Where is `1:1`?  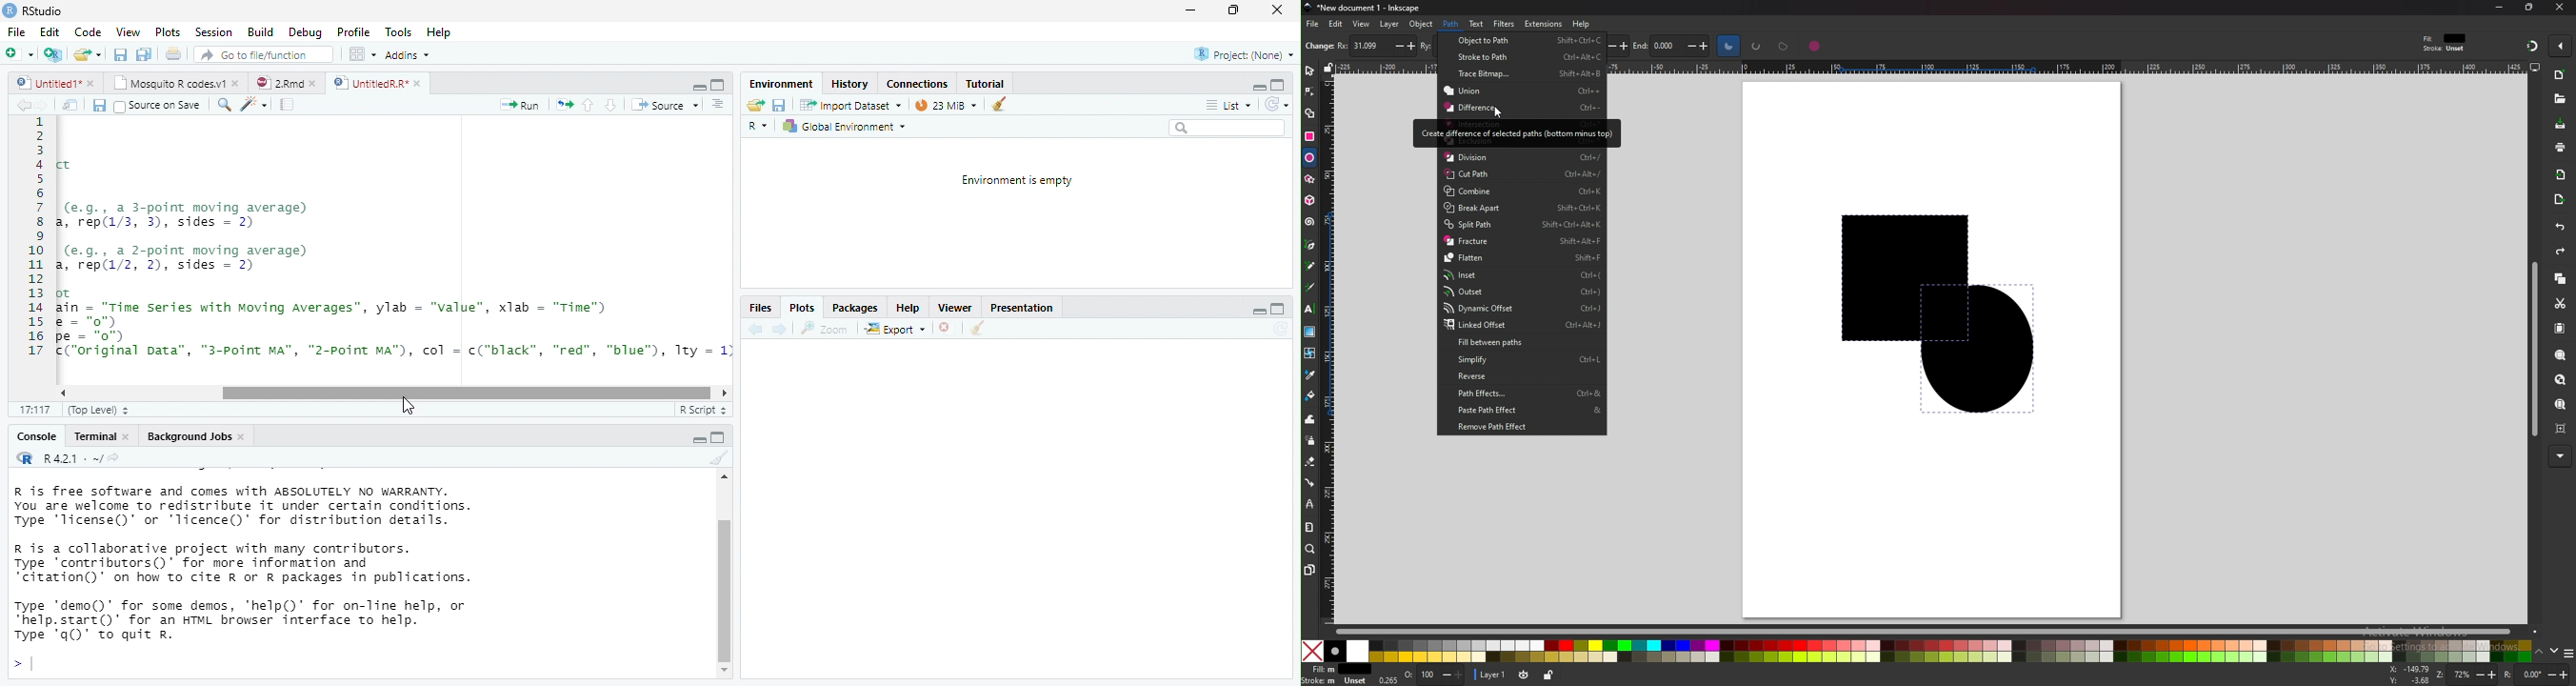
1:1 is located at coordinates (32, 411).